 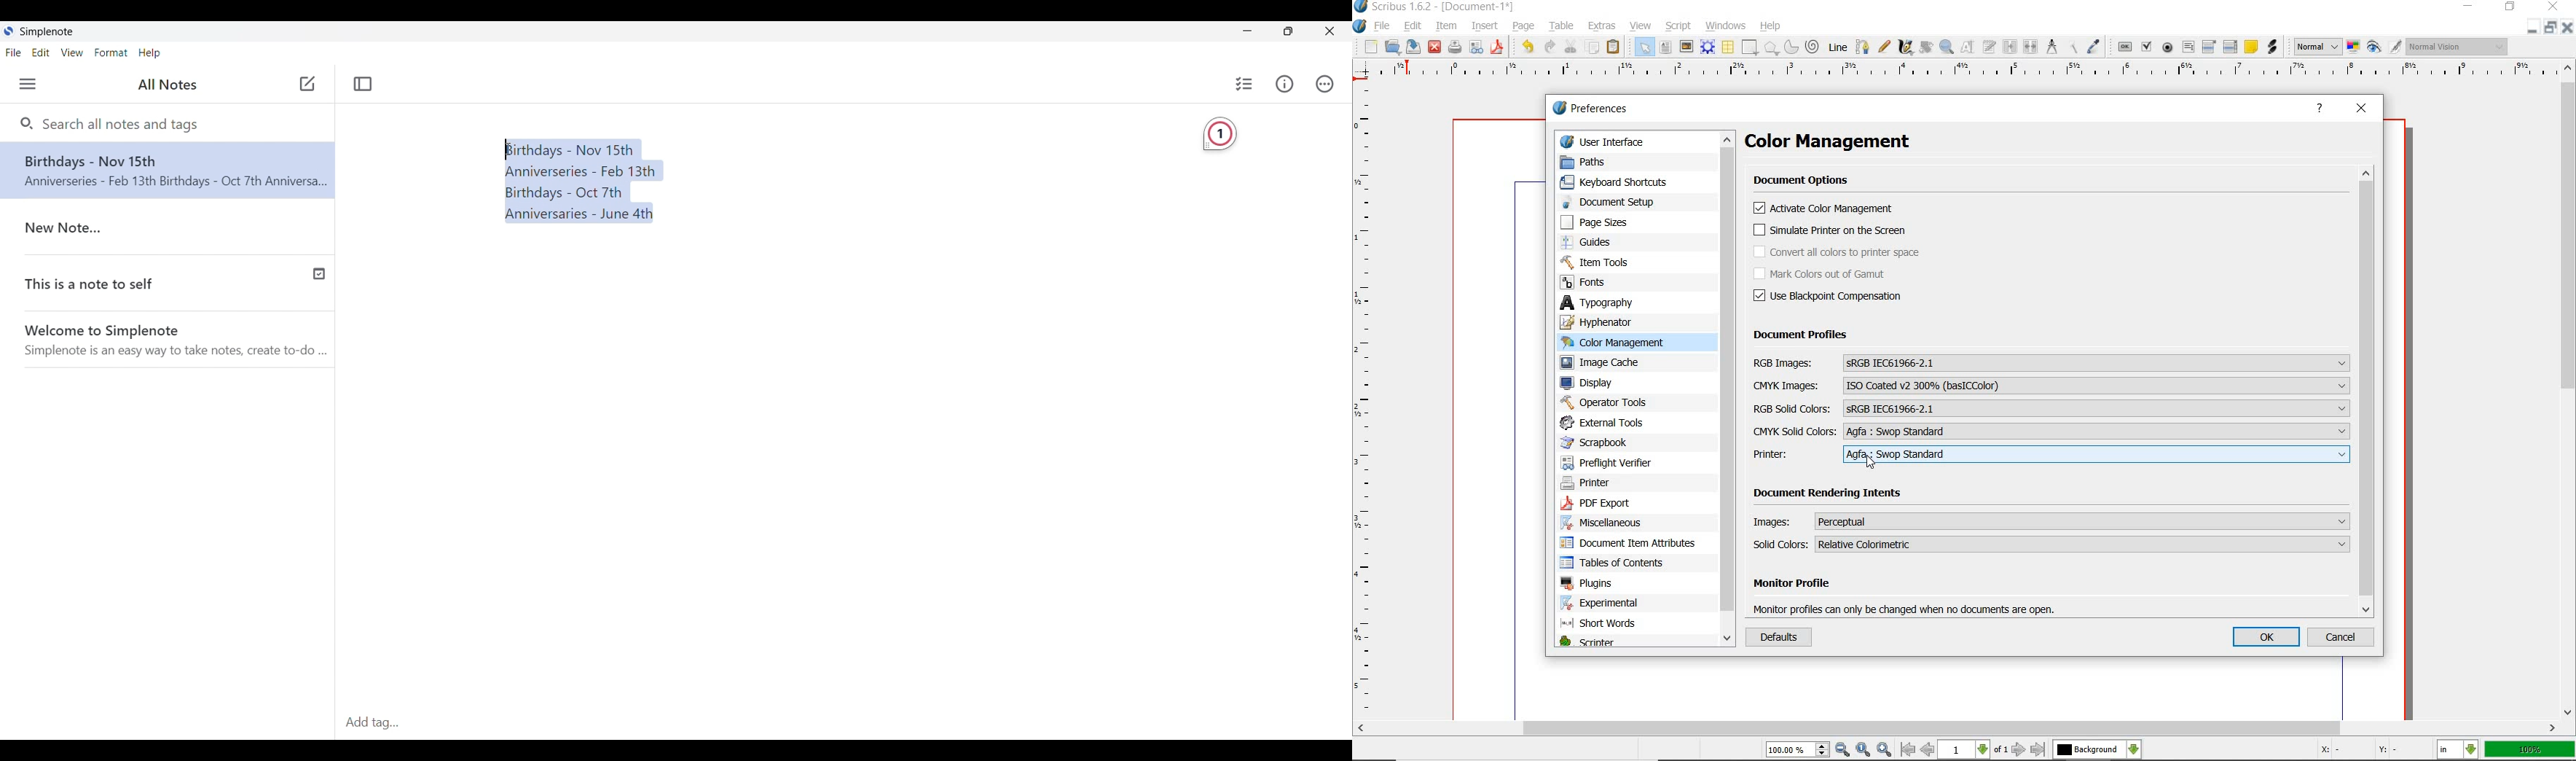 What do you see at coordinates (1826, 210) in the screenshot?
I see `activate color management` at bounding box center [1826, 210].